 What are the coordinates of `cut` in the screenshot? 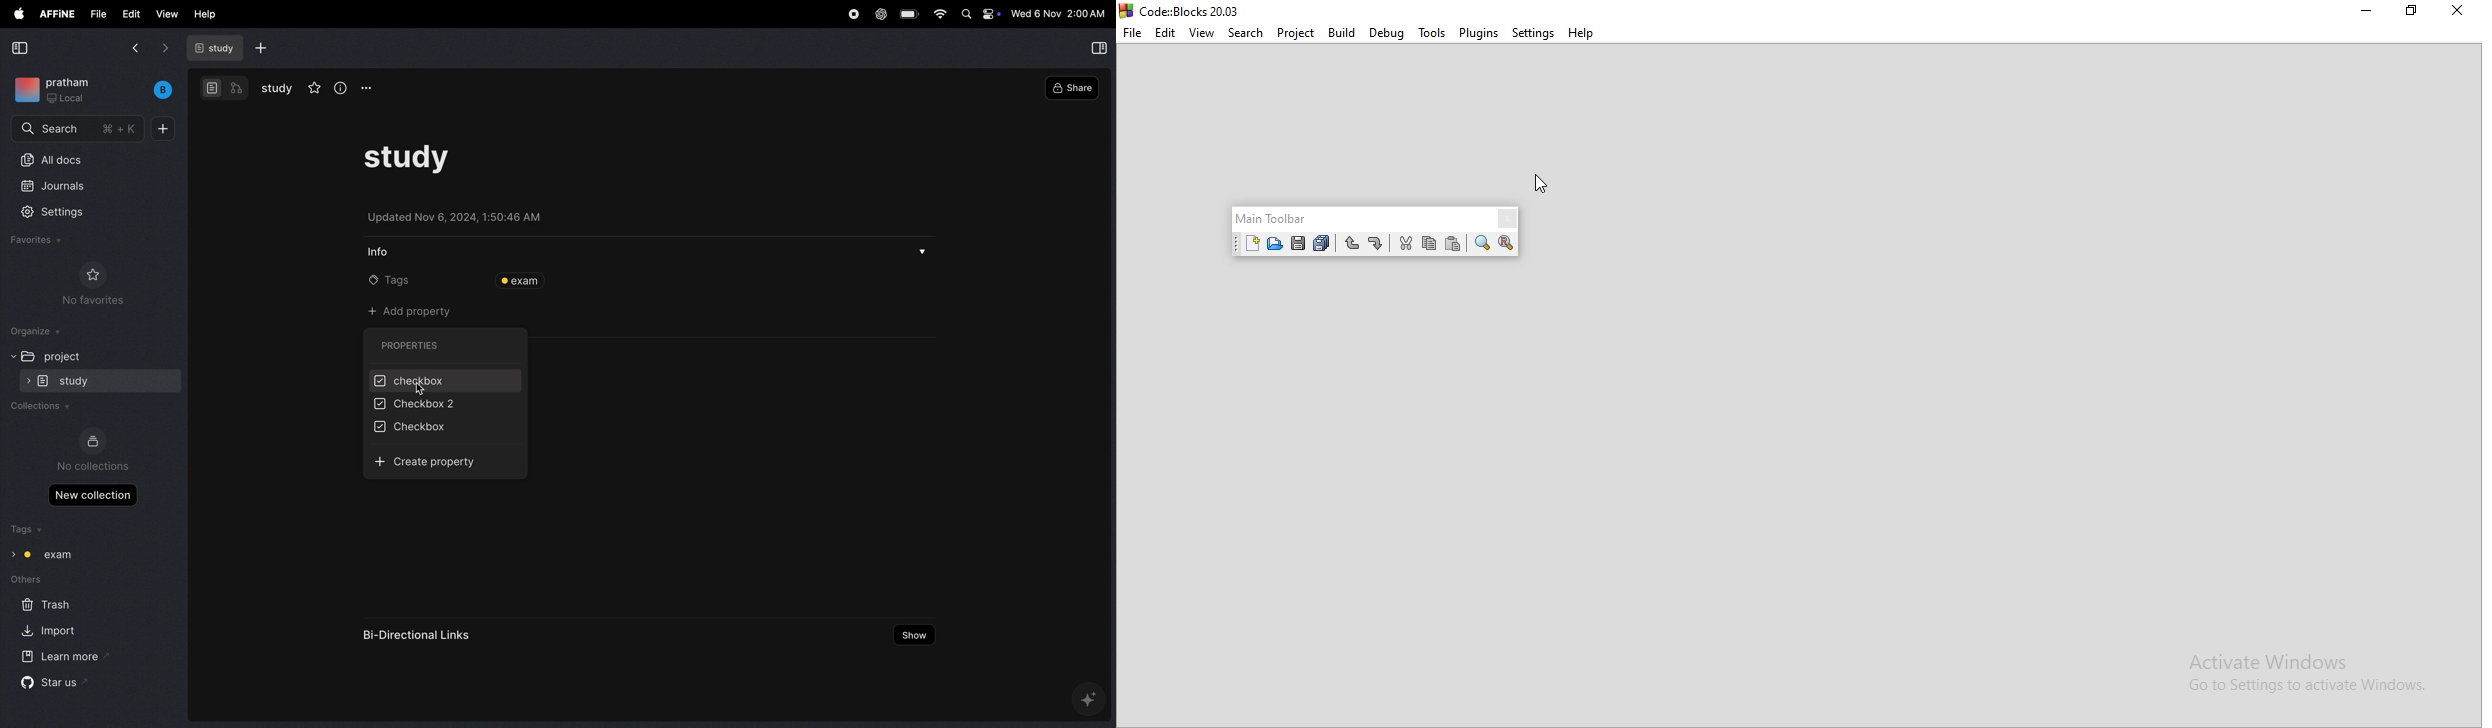 It's located at (1404, 246).